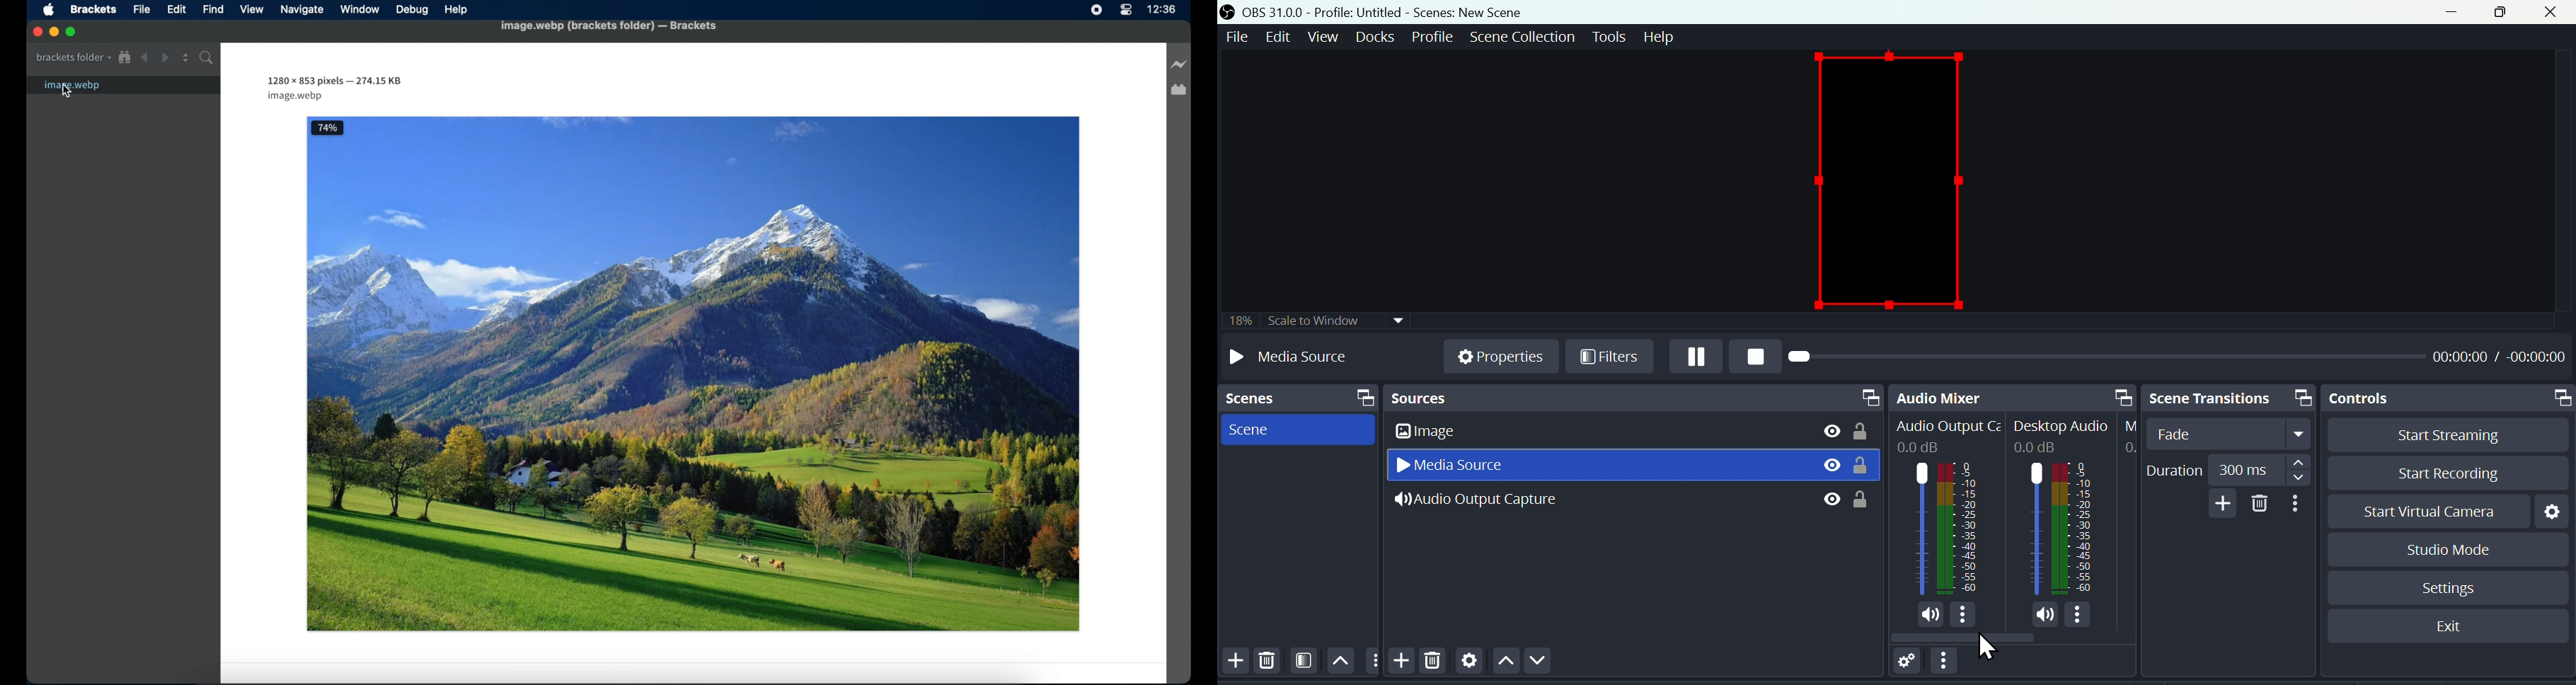 This screenshot has height=700, width=2576. What do you see at coordinates (1180, 64) in the screenshot?
I see `live preview` at bounding box center [1180, 64].